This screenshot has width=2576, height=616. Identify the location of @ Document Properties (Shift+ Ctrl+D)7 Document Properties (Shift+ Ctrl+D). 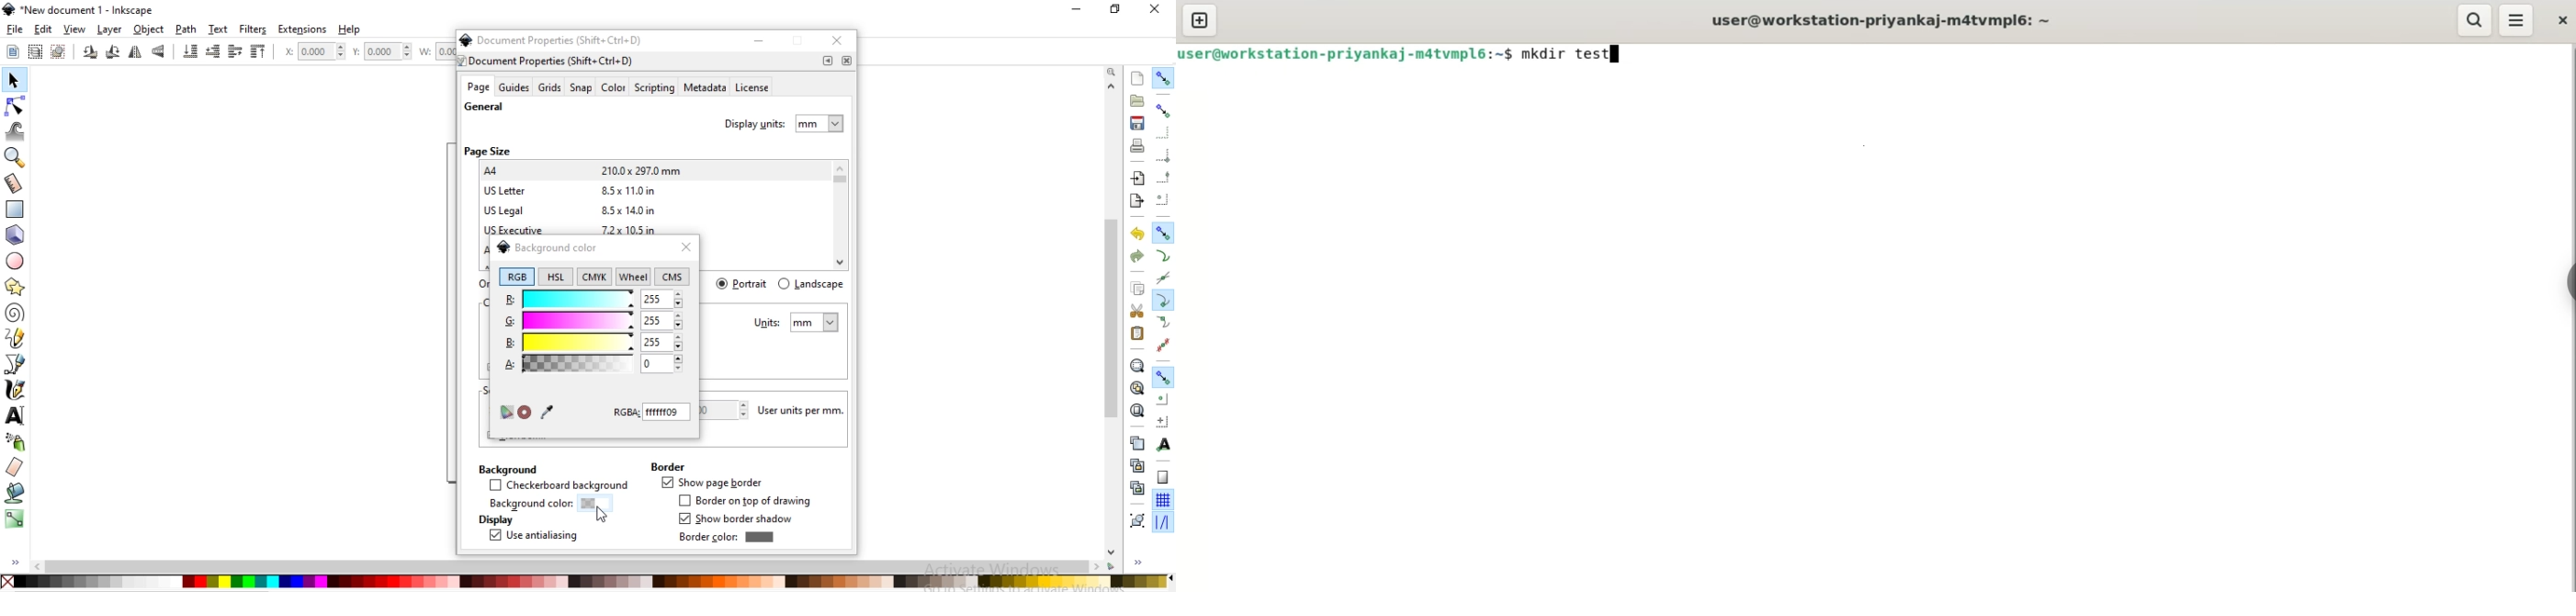
(557, 50).